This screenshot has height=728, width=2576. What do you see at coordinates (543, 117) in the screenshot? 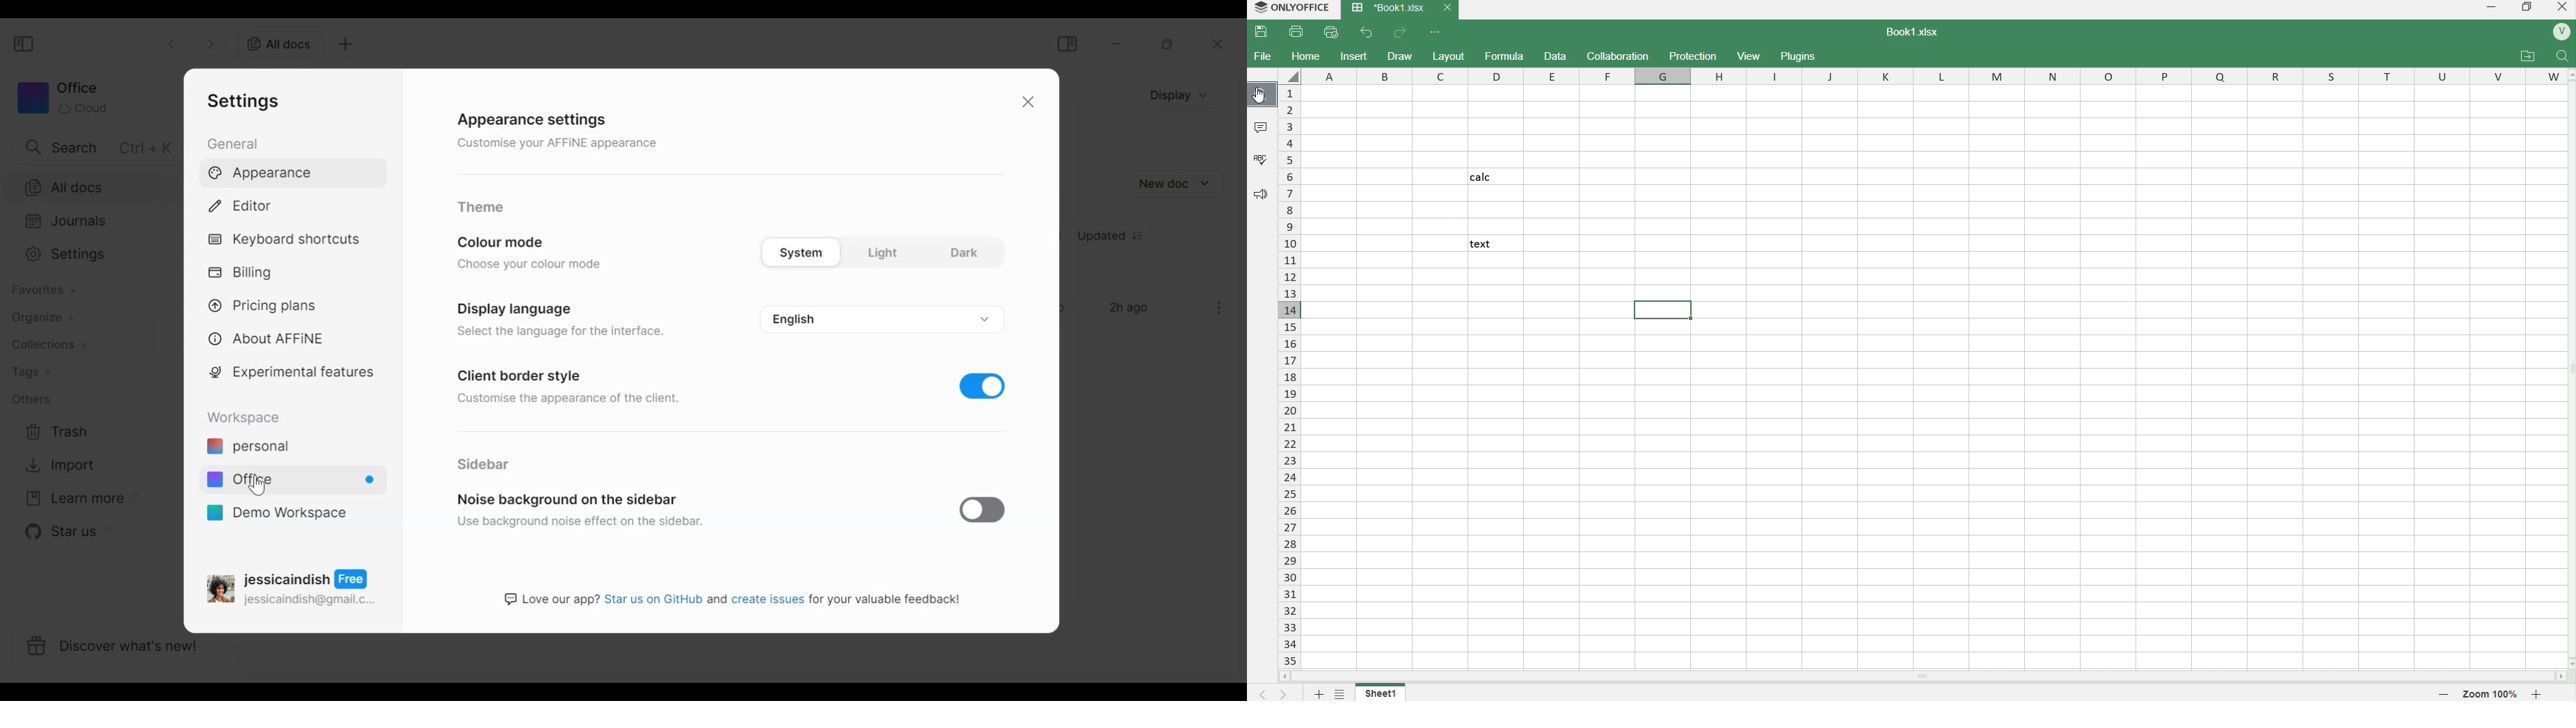
I see `Appearance setting` at bounding box center [543, 117].